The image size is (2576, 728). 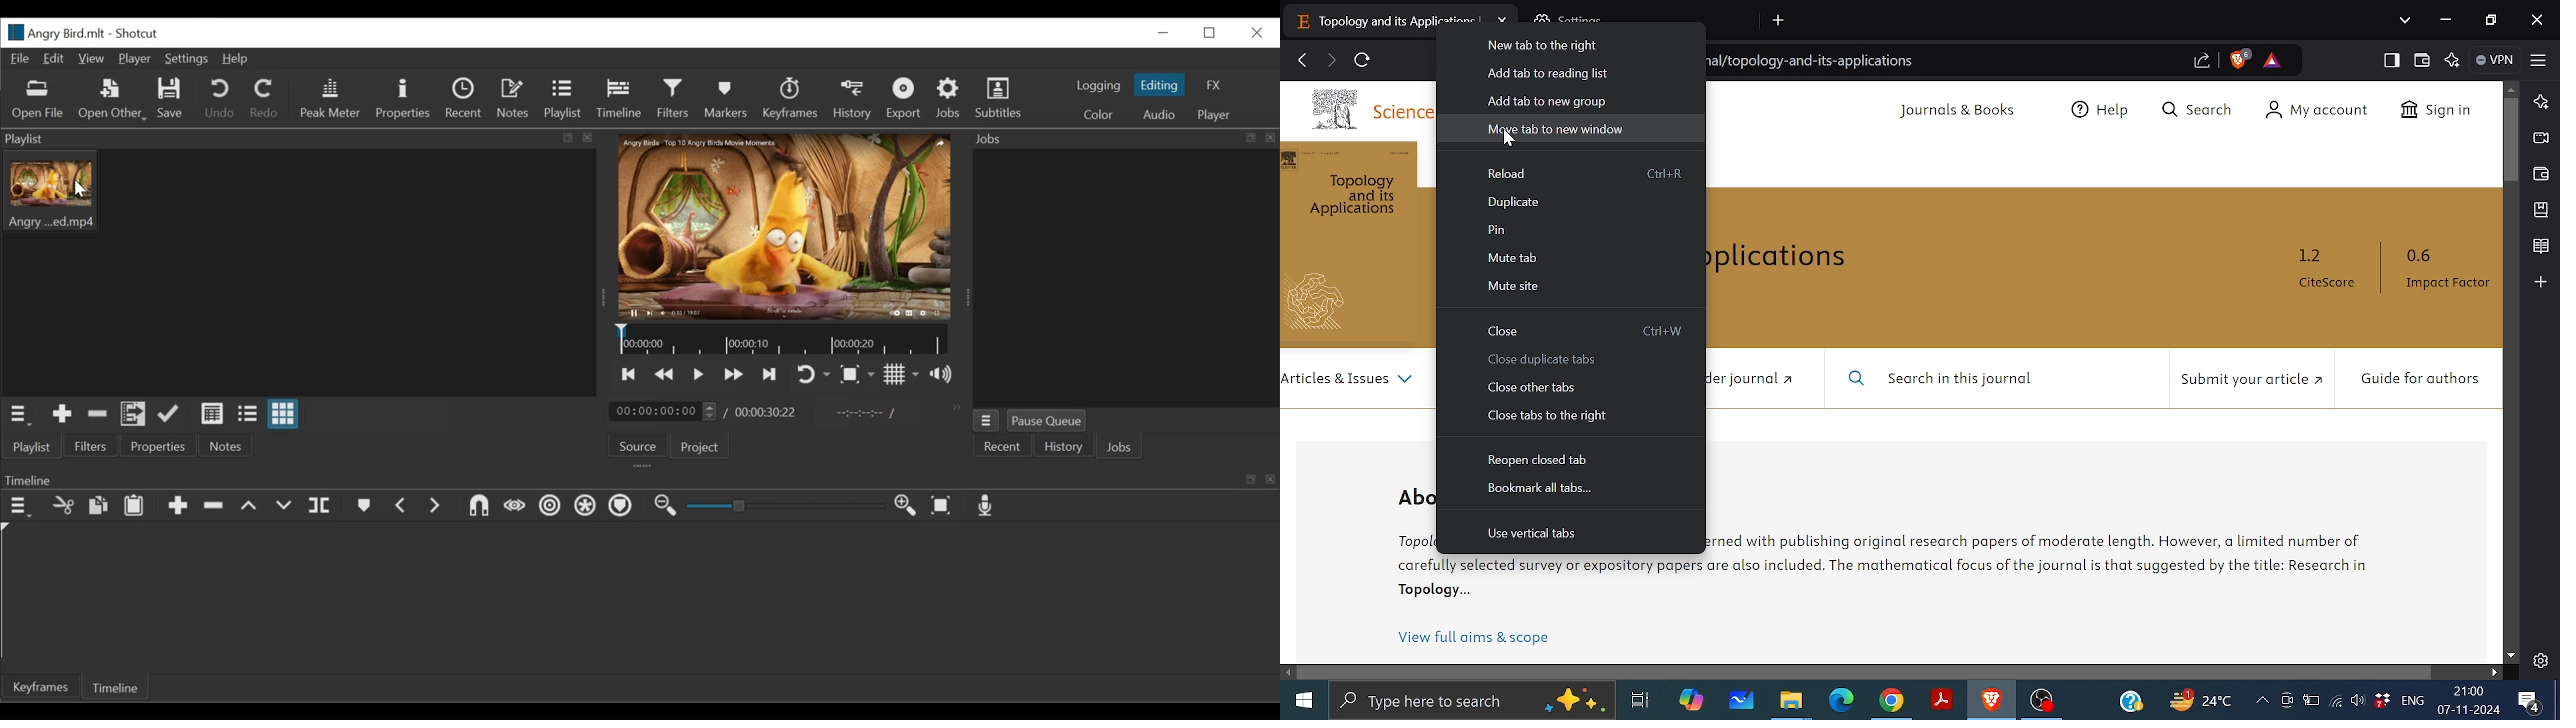 What do you see at coordinates (247, 413) in the screenshot?
I see `View as files` at bounding box center [247, 413].